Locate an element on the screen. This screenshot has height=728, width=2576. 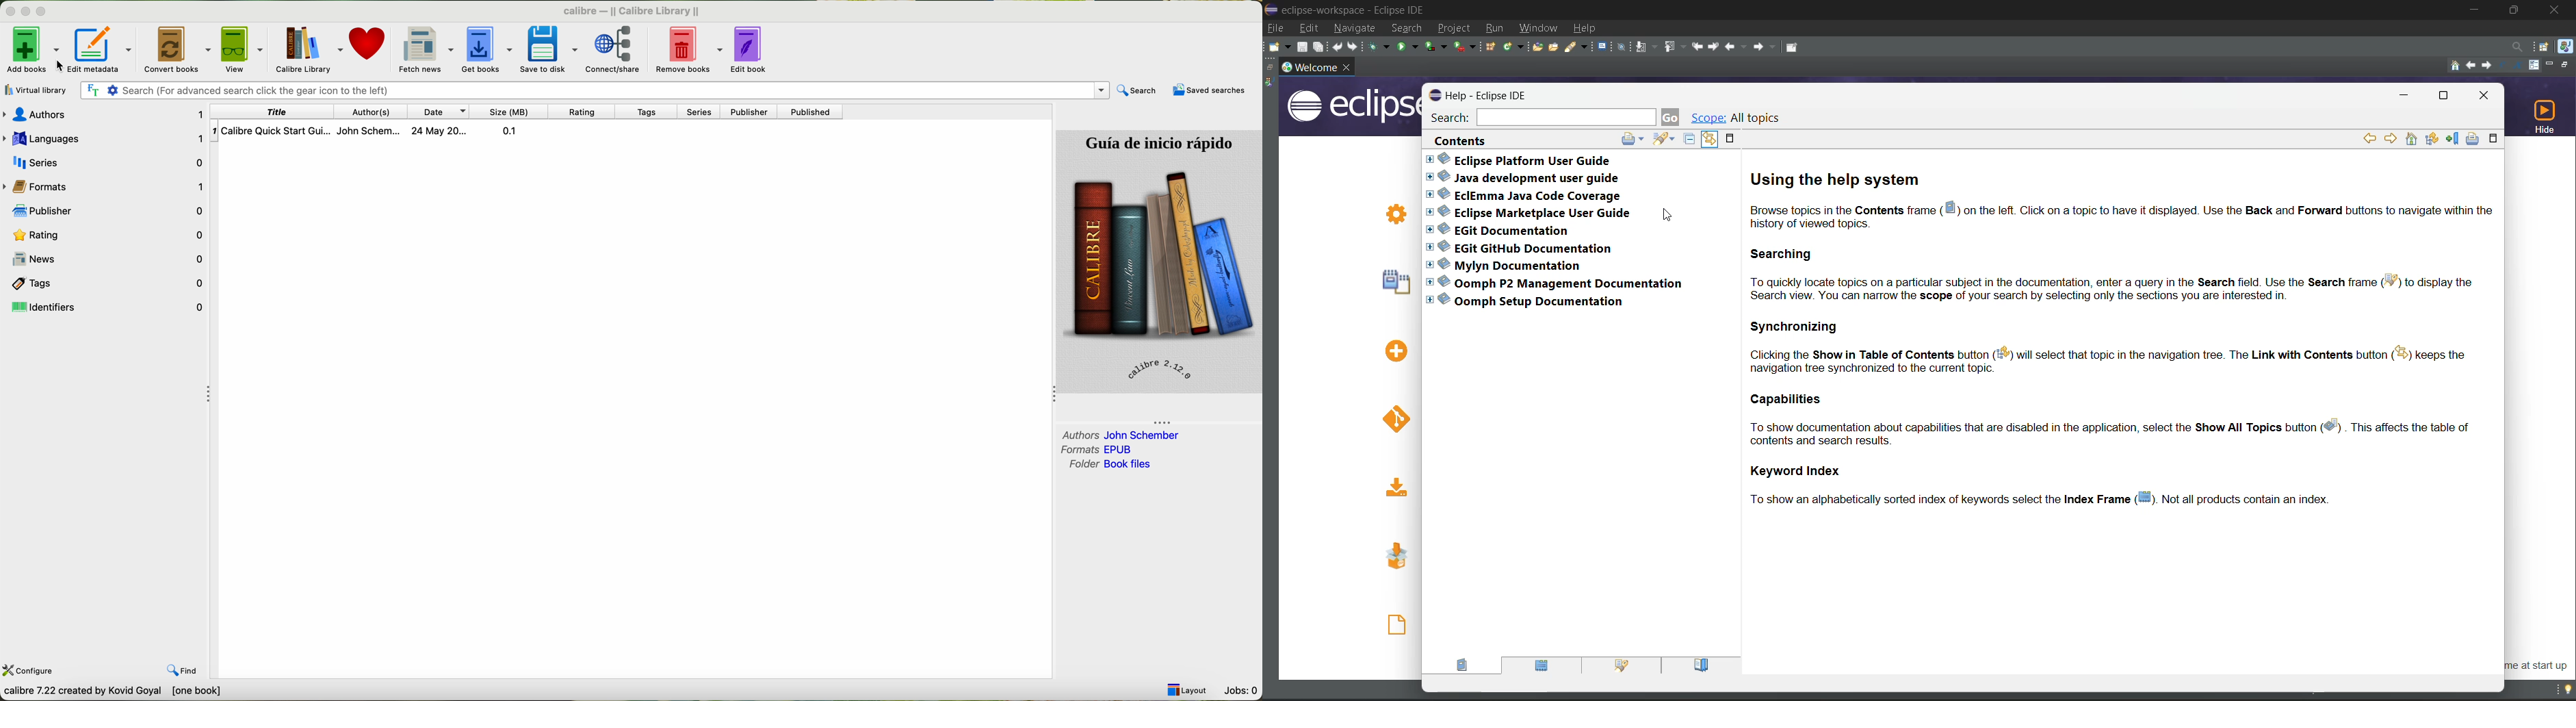
cursor is located at coordinates (50, 62).